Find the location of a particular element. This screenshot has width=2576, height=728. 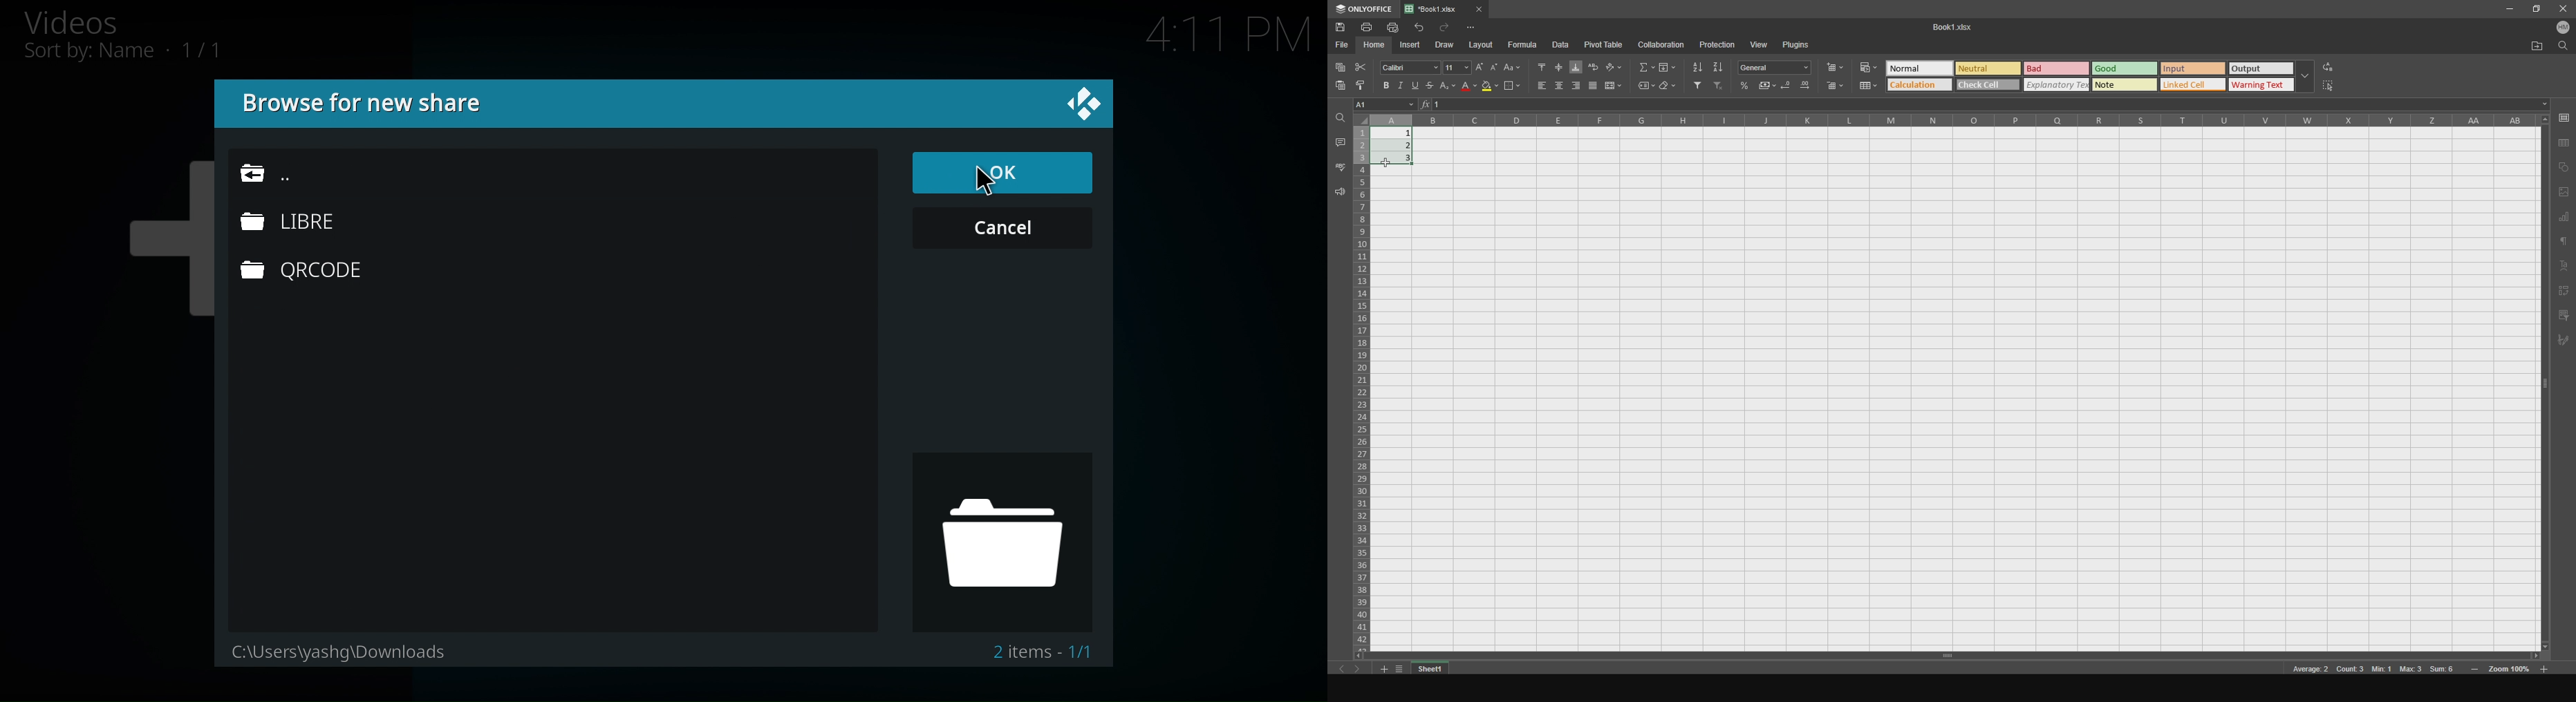

comments is located at coordinates (1339, 141).